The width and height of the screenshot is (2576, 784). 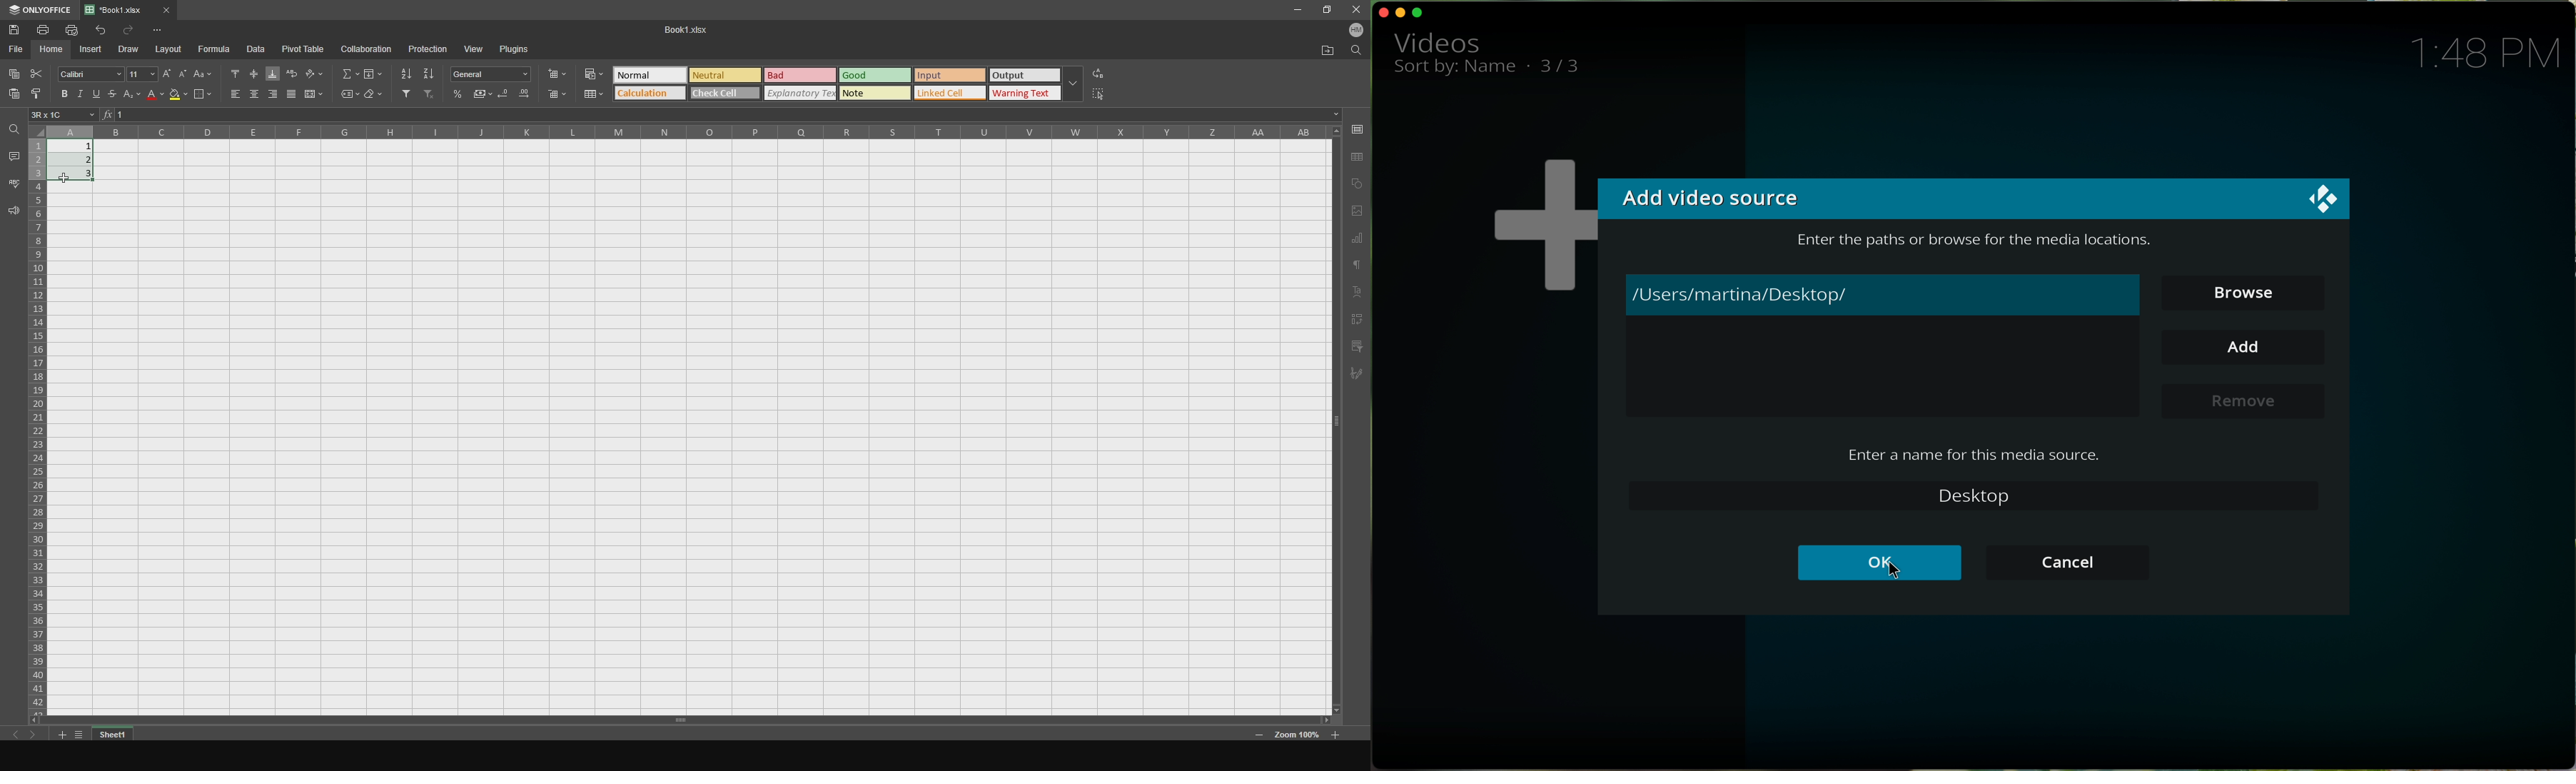 I want to click on 3/3, so click(x=1568, y=67).